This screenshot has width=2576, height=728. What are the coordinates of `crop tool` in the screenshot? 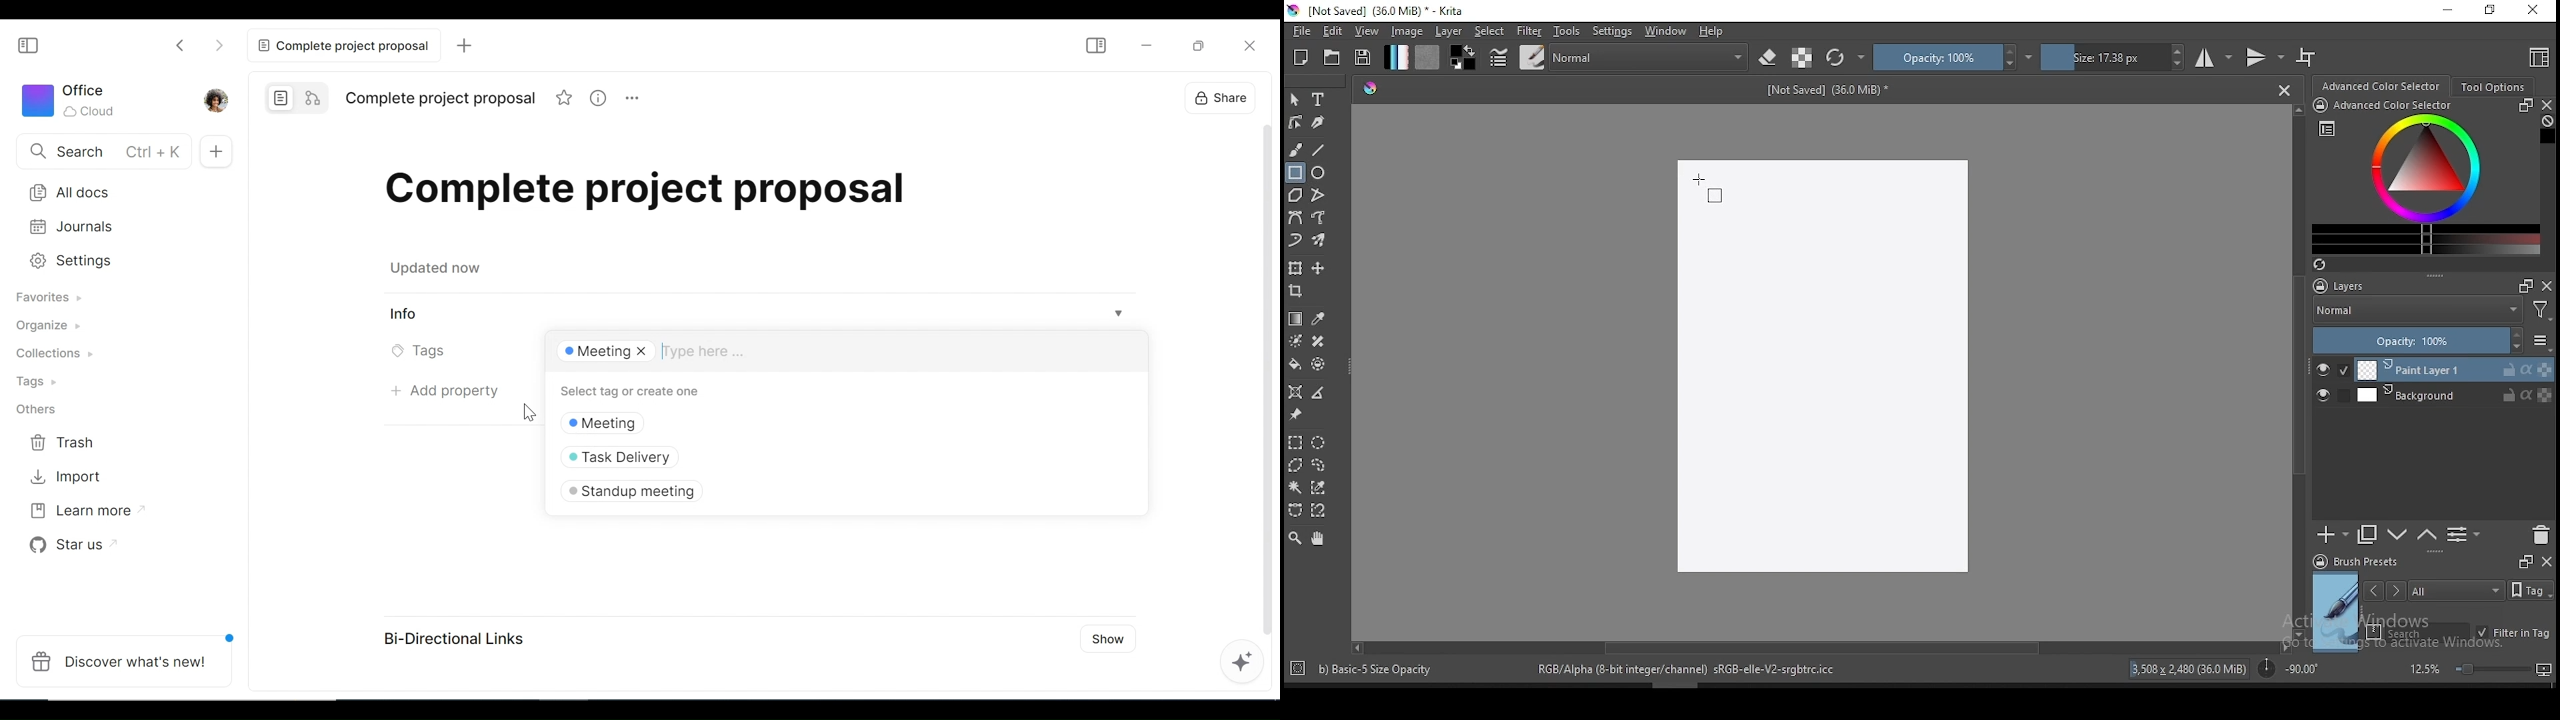 It's located at (1298, 293).